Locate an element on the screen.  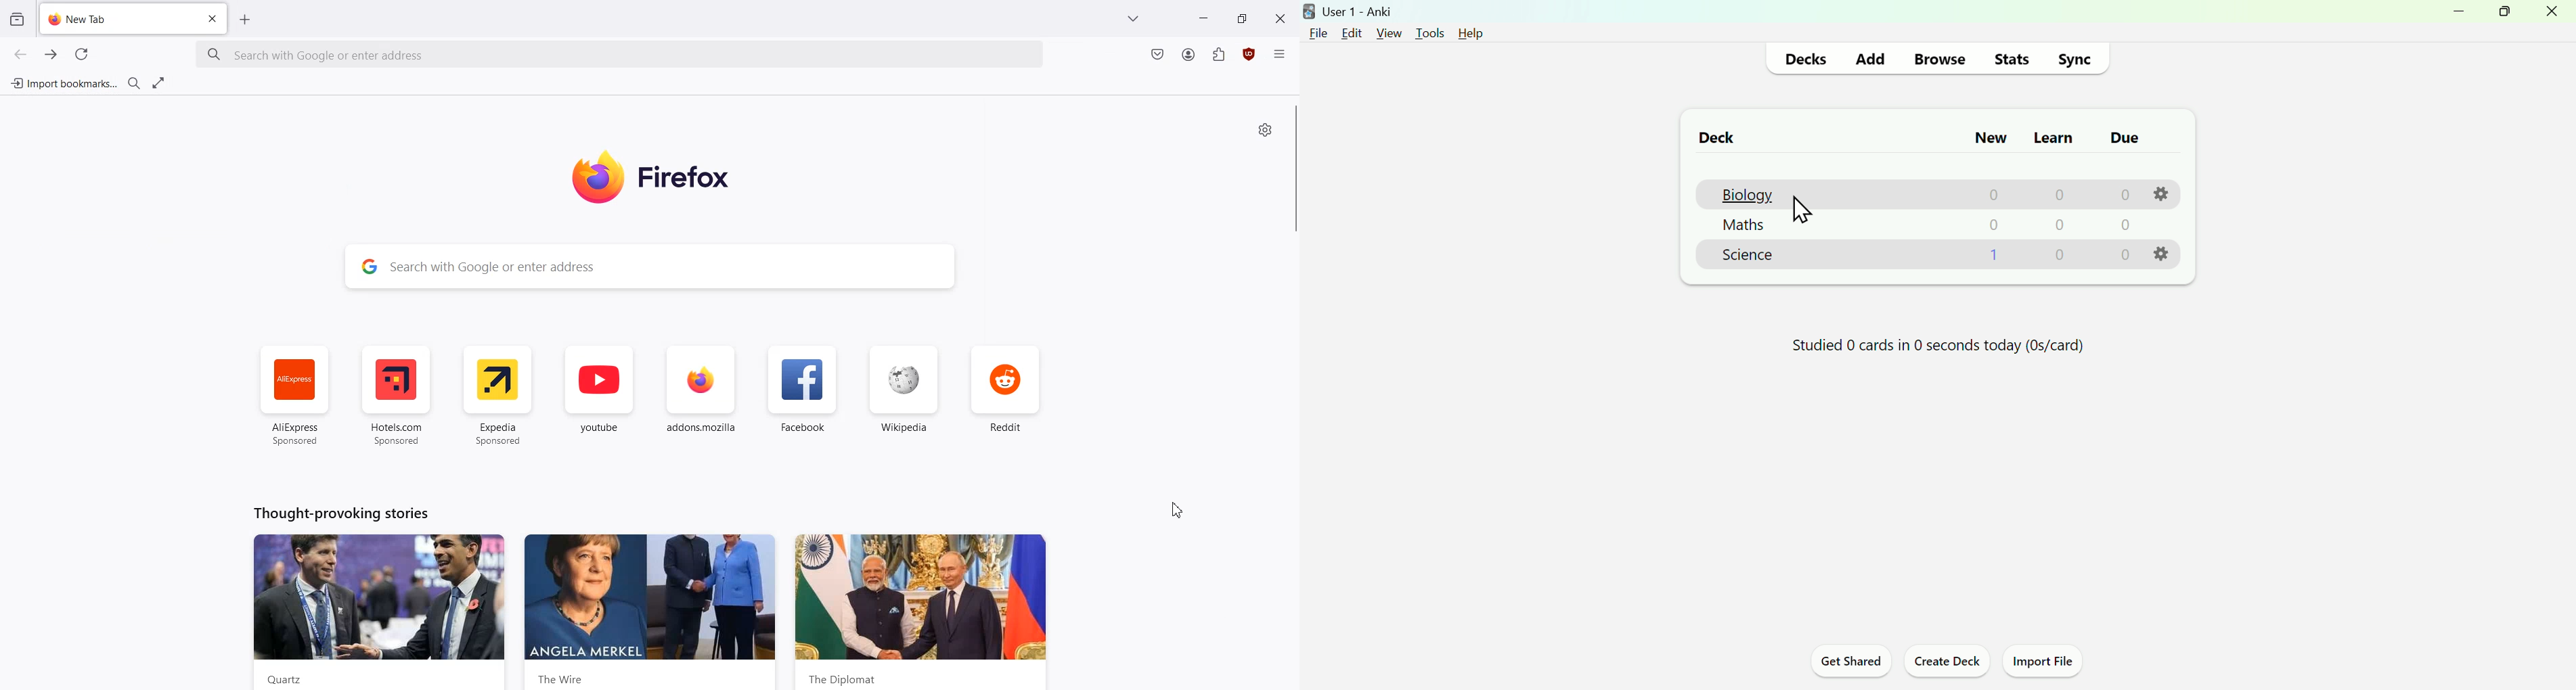
0 is located at coordinates (2123, 226).